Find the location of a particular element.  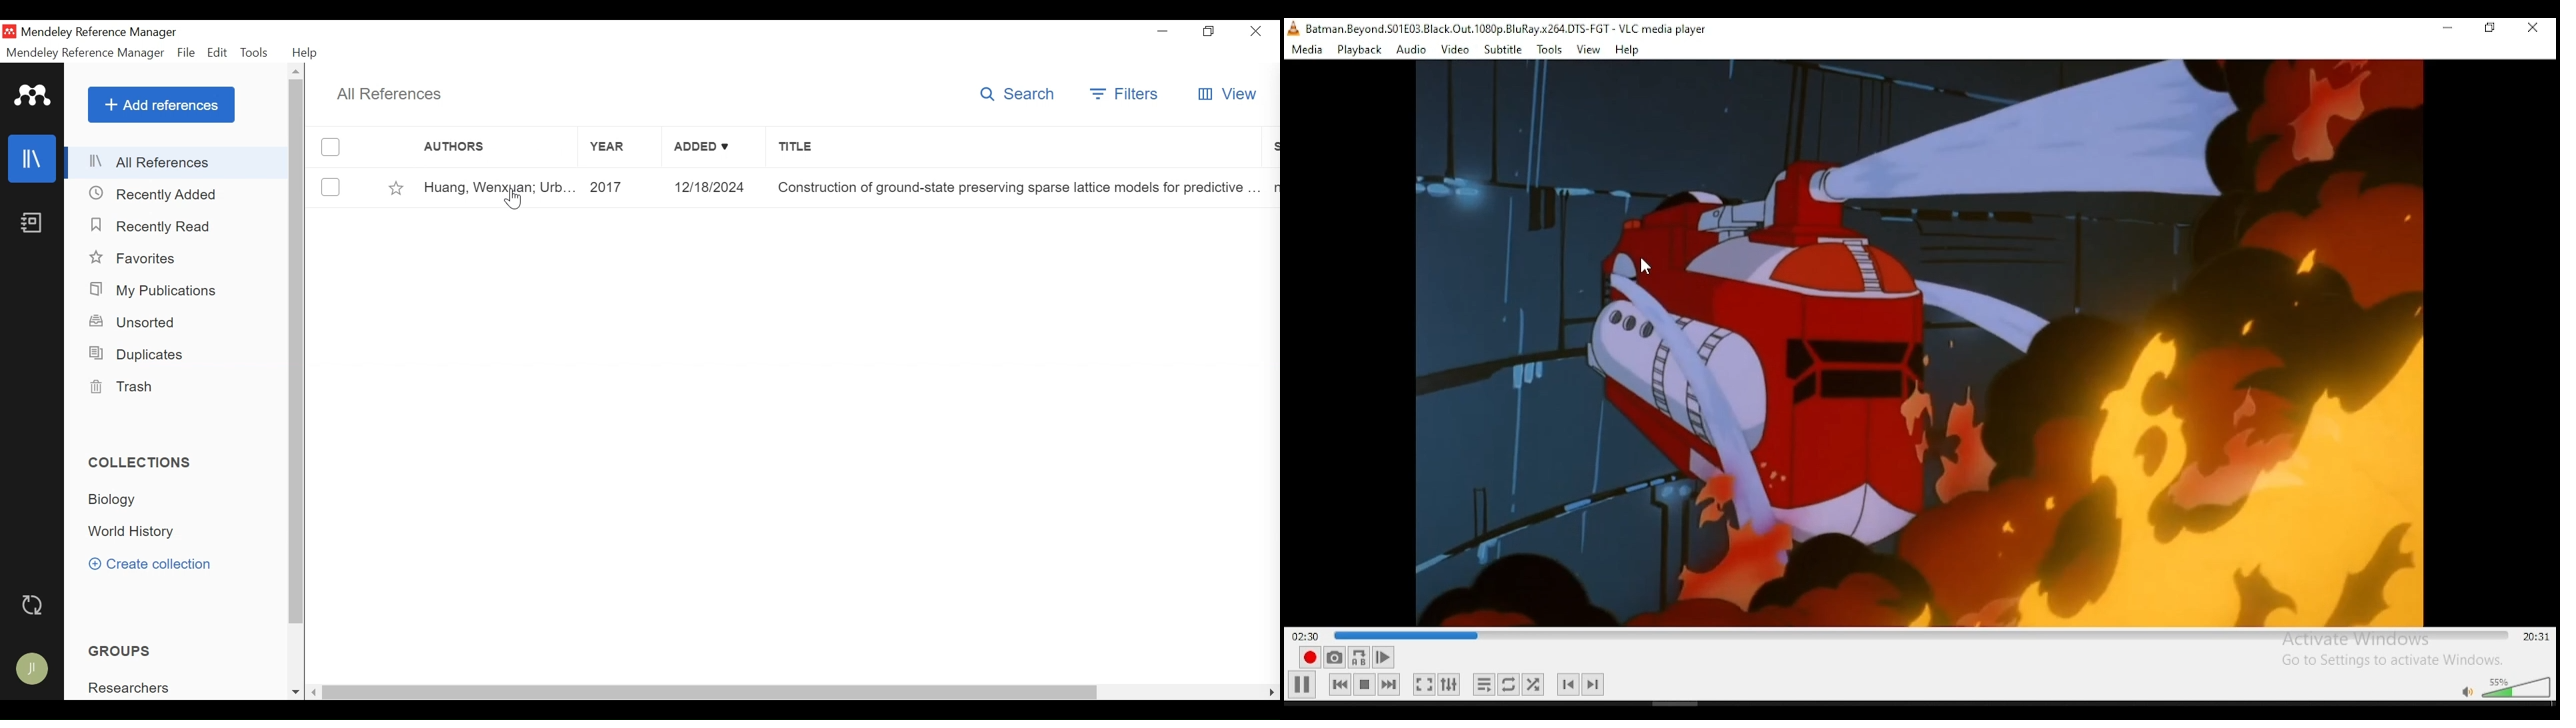

Title is located at coordinates (1013, 147).